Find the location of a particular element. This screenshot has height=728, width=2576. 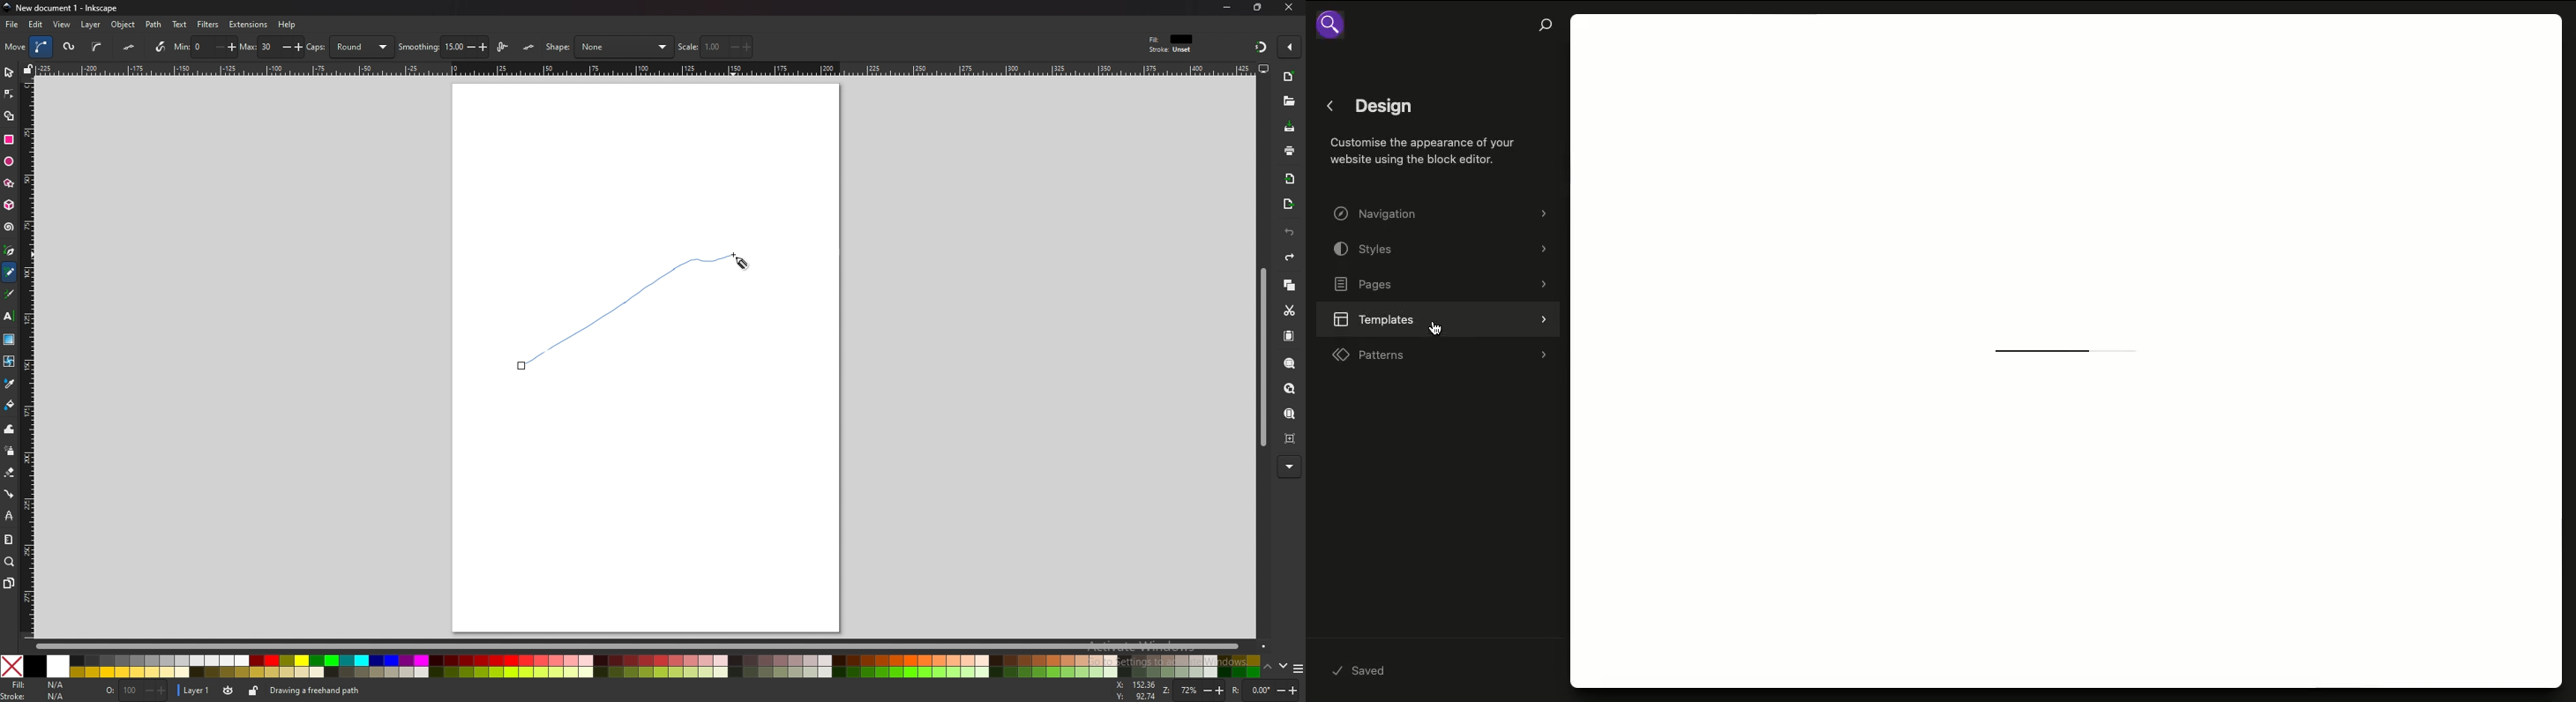

lpe is located at coordinates (9, 516).